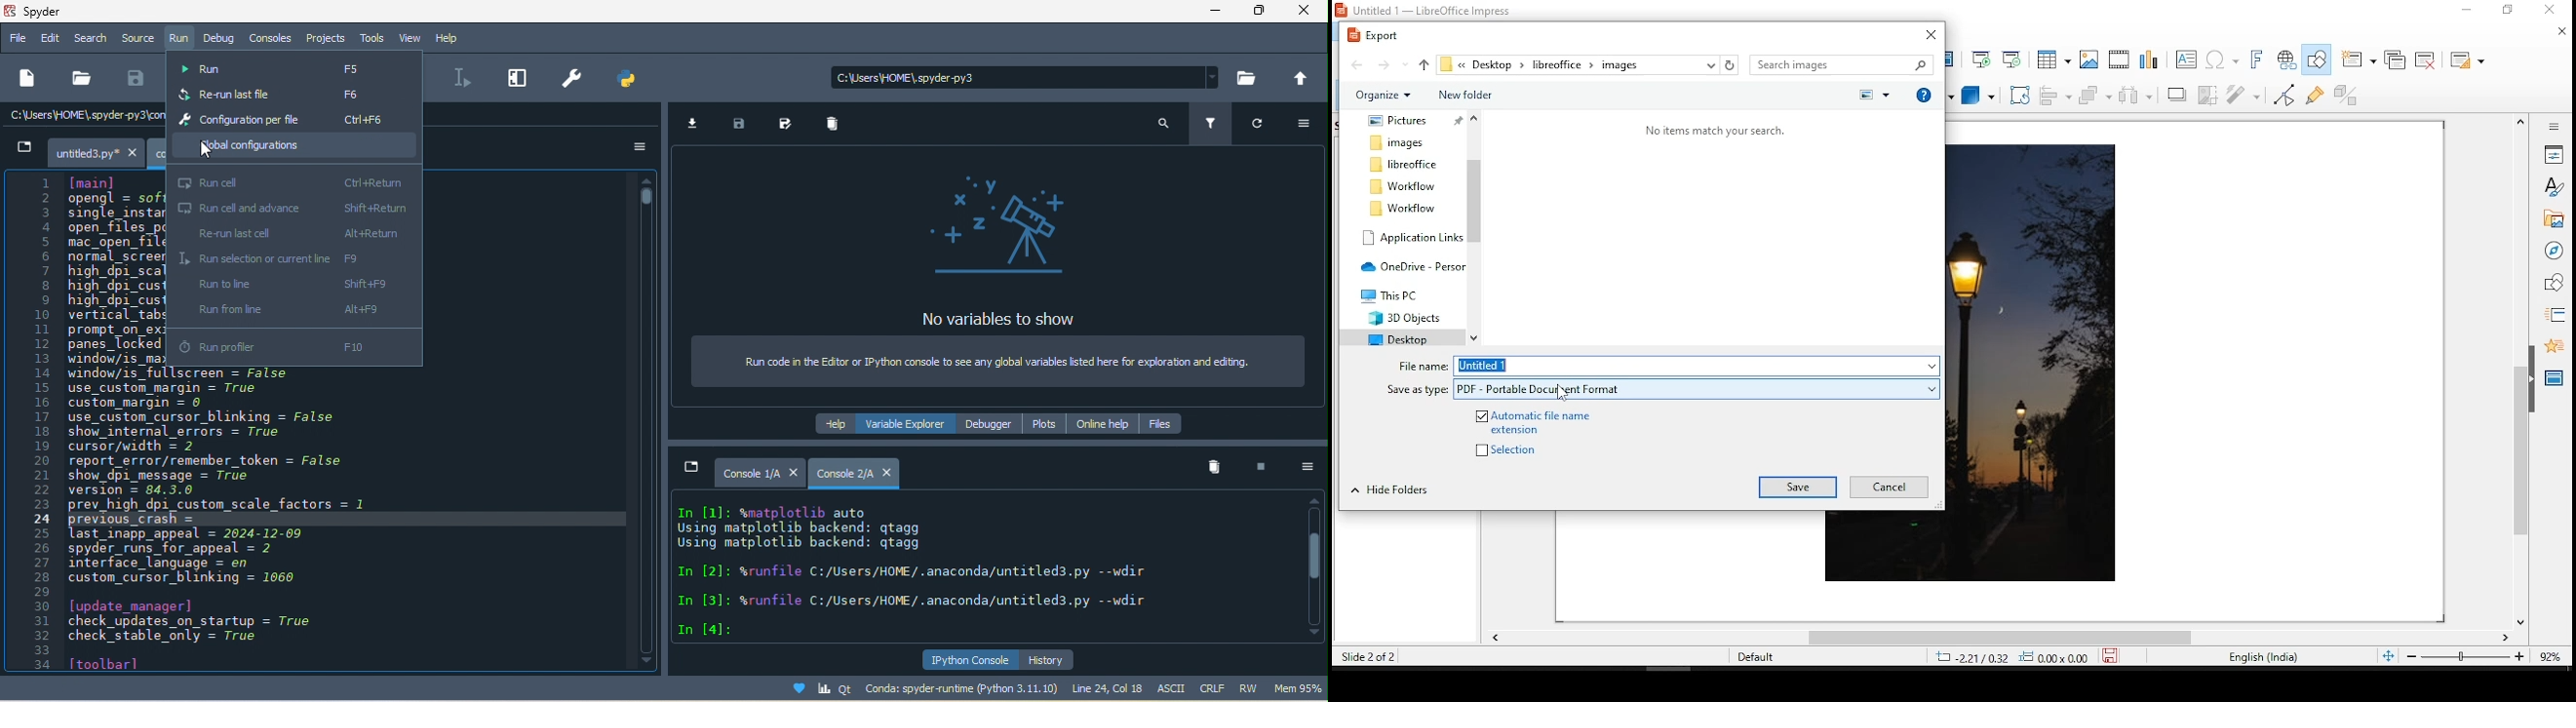  What do you see at coordinates (1042, 424) in the screenshot?
I see `plots` at bounding box center [1042, 424].